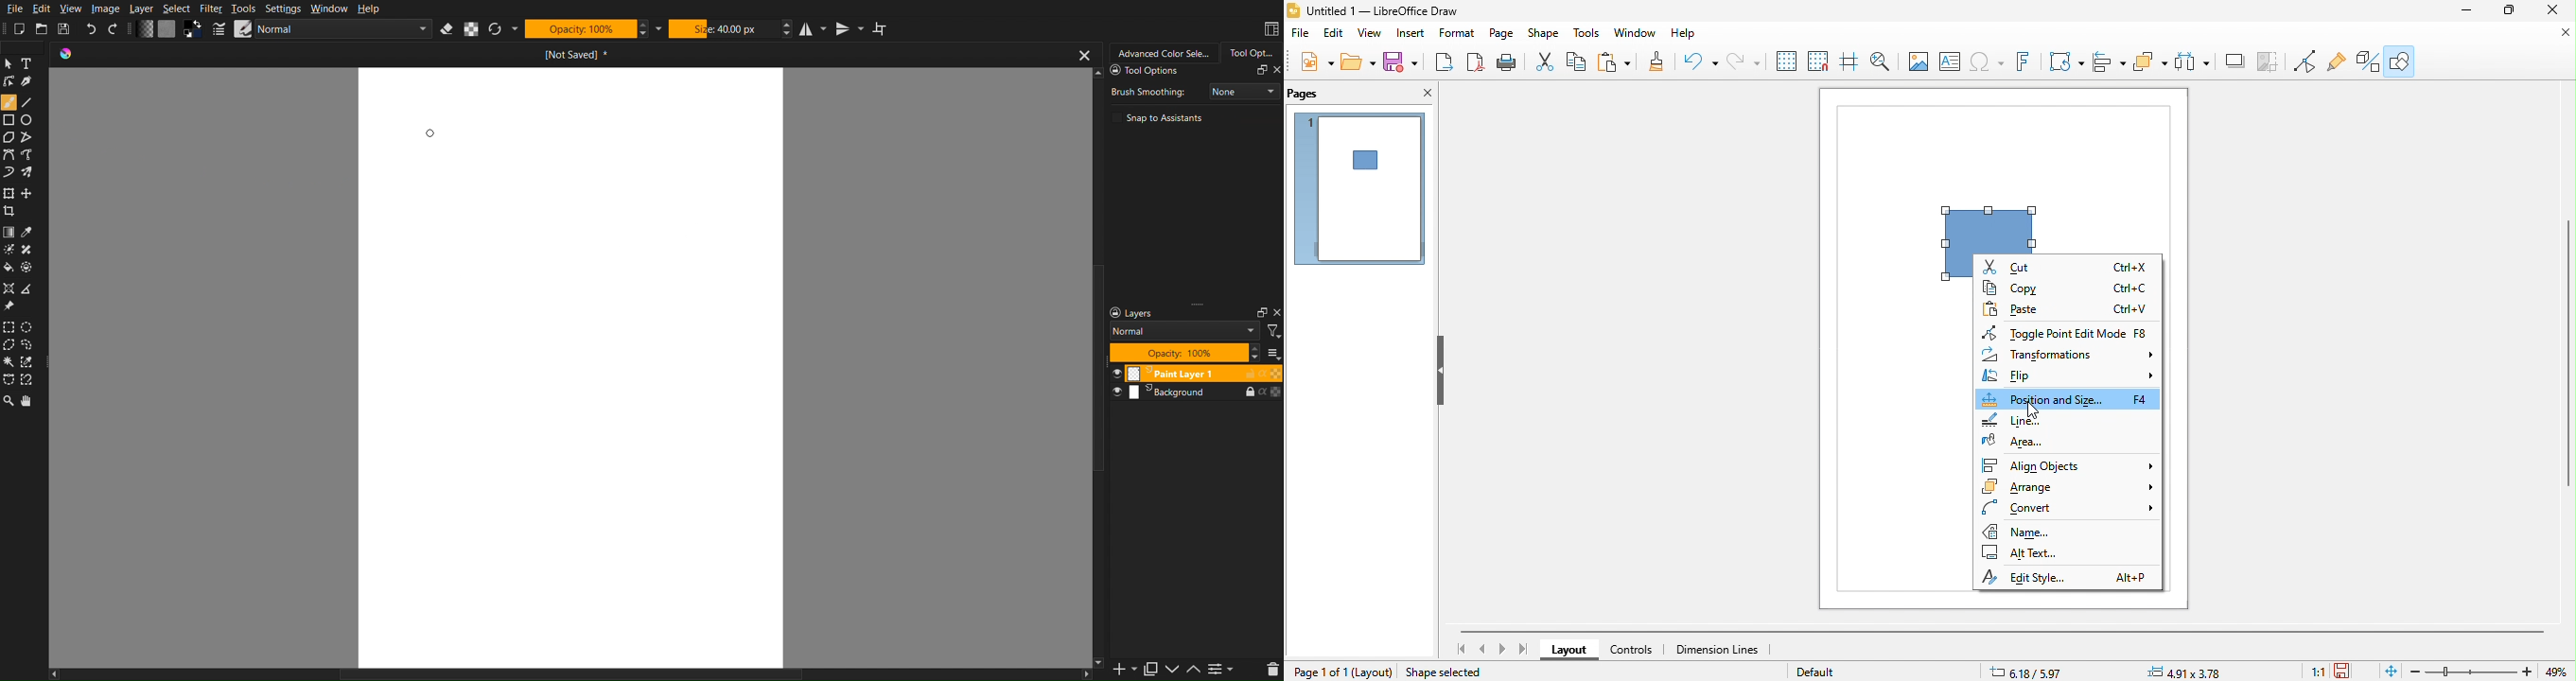  I want to click on show draw function, so click(2399, 60).